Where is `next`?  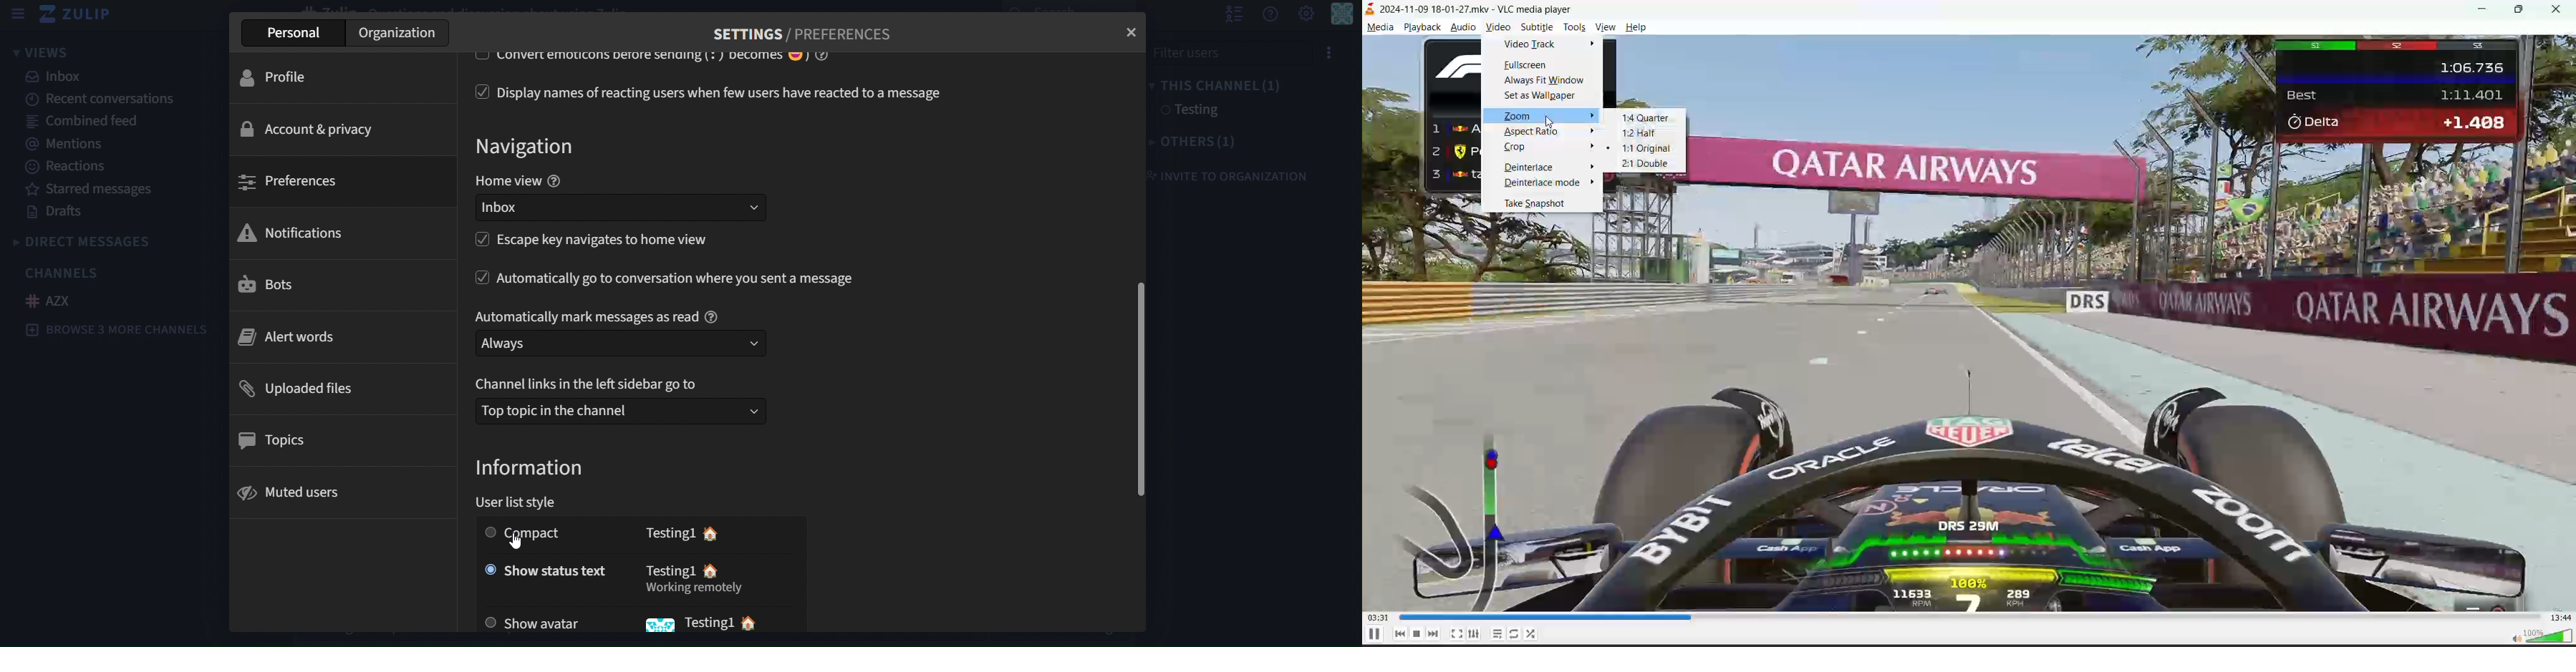
next is located at coordinates (1435, 632).